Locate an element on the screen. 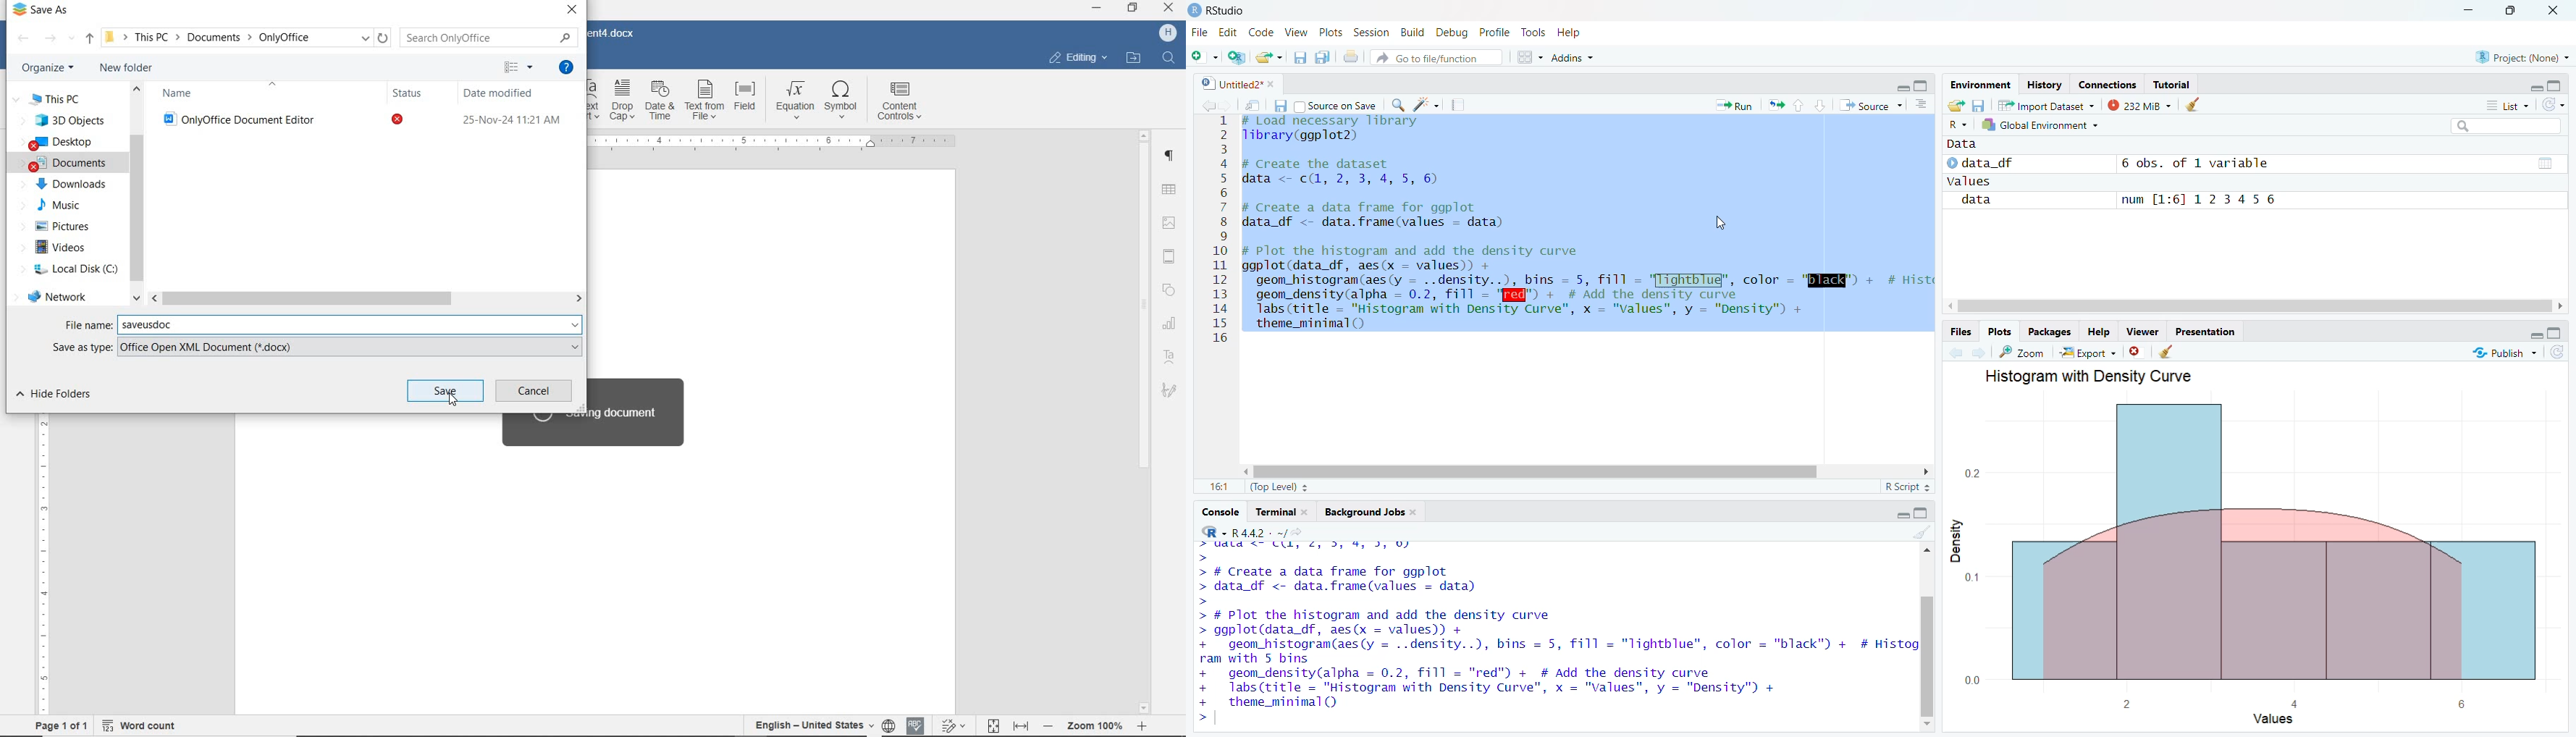 The height and width of the screenshot is (756, 2576). load workspace is located at coordinates (1956, 105).